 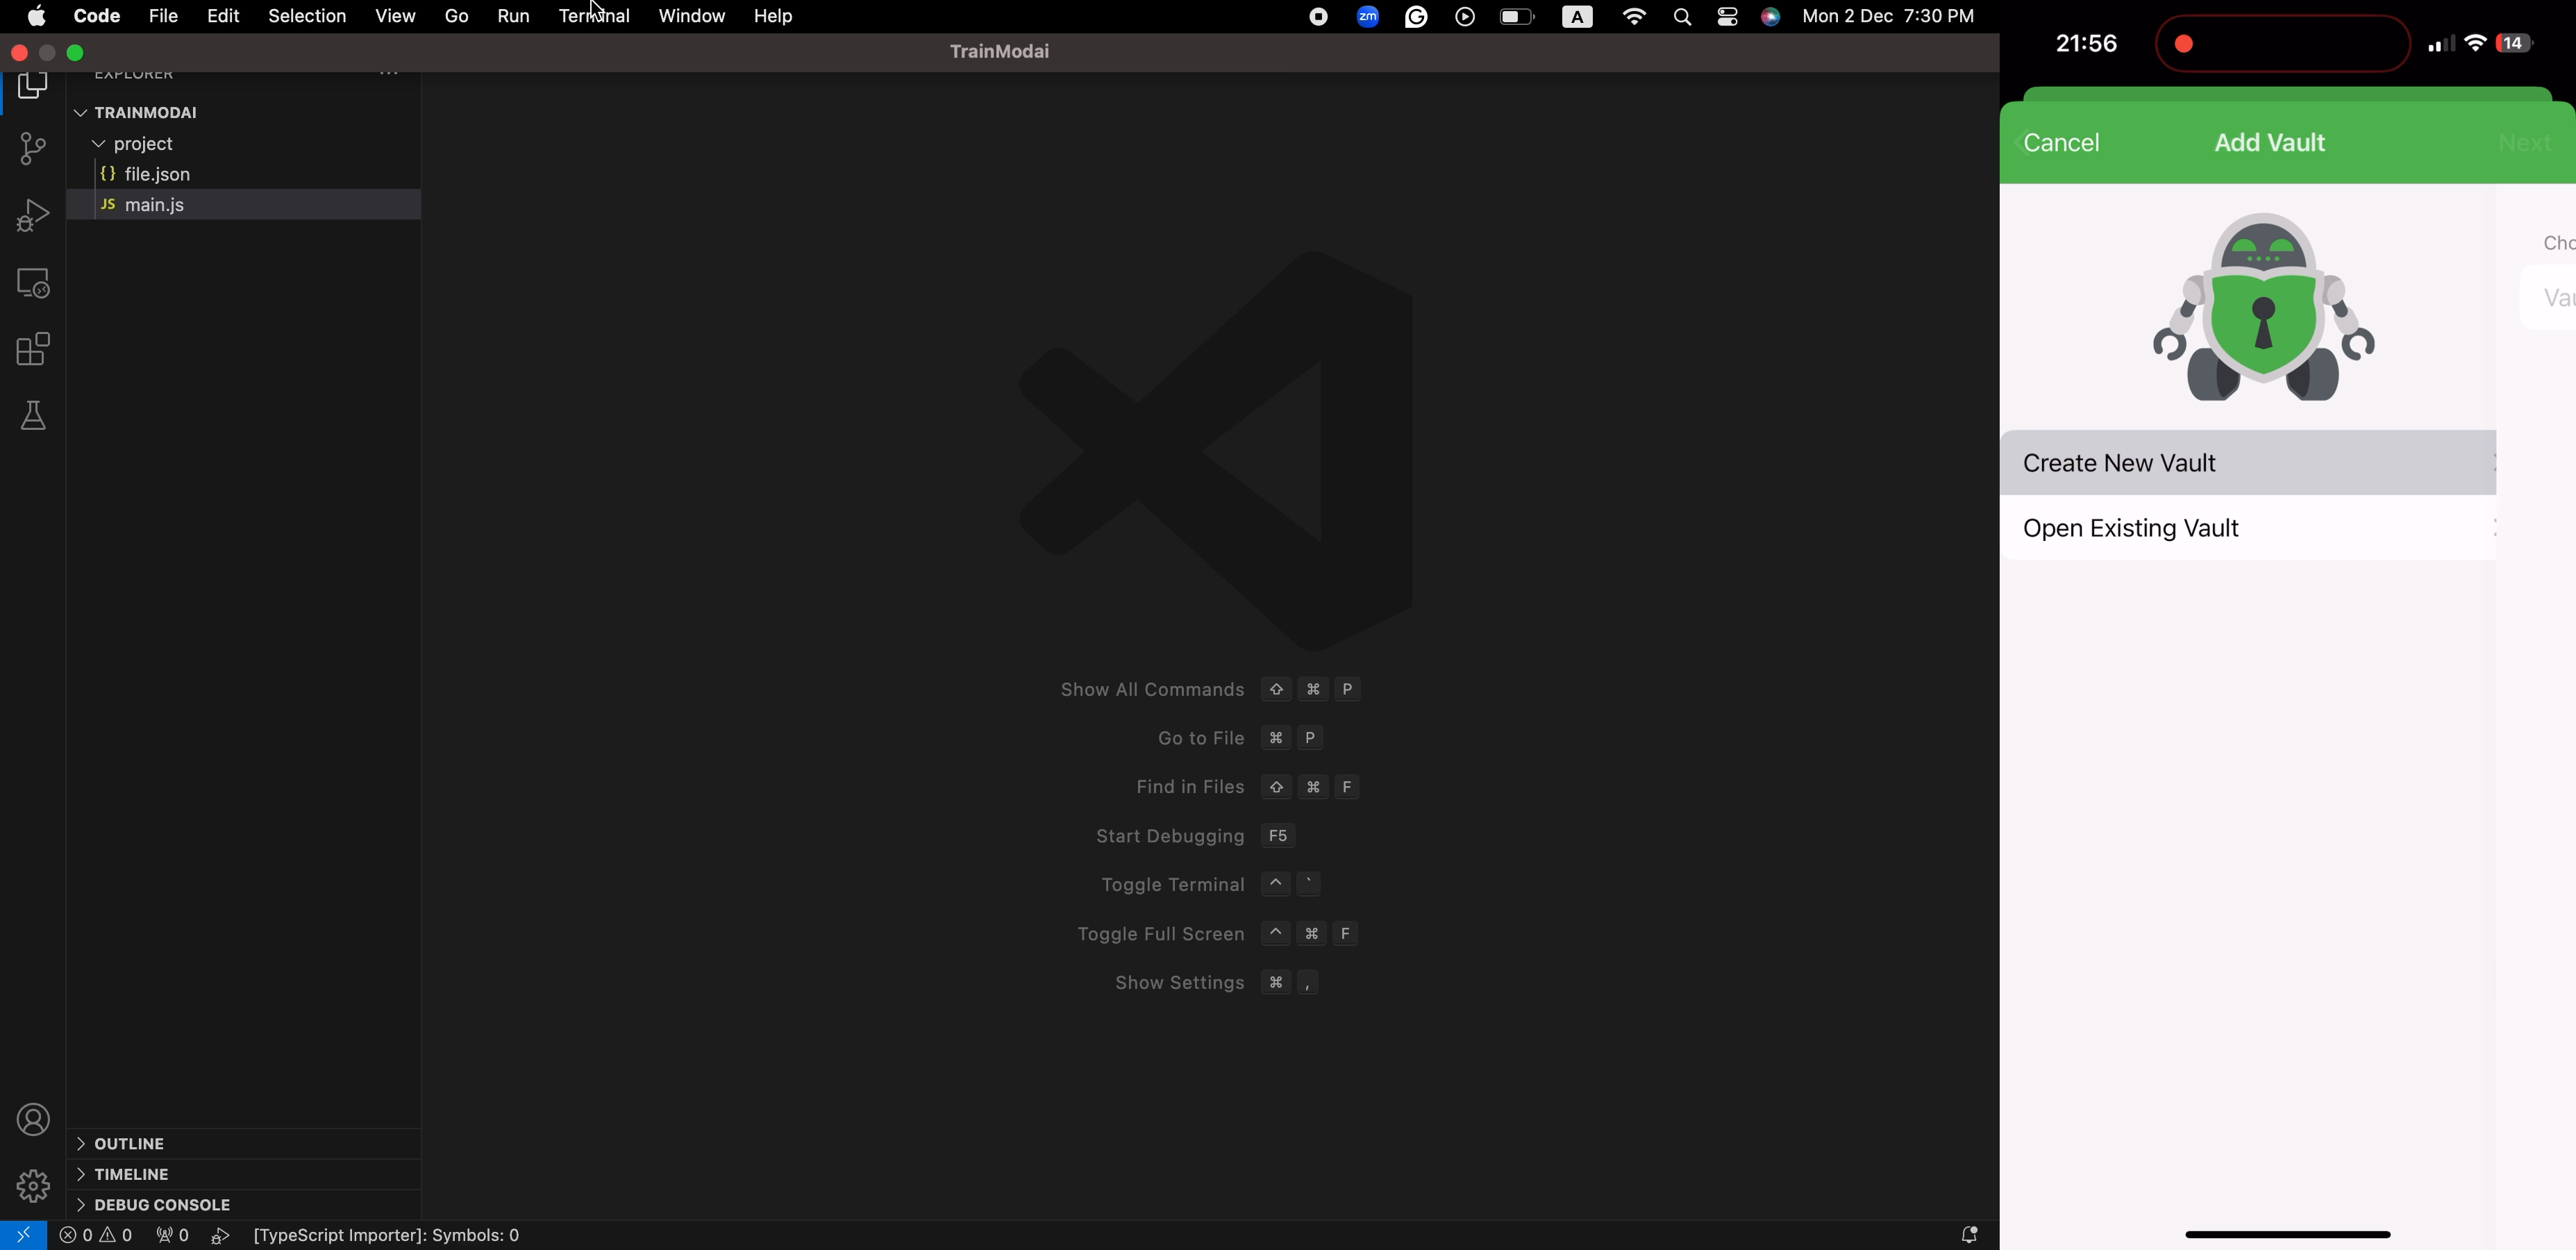 What do you see at coordinates (1366, 16) in the screenshot?
I see `zoom` at bounding box center [1366, 16].